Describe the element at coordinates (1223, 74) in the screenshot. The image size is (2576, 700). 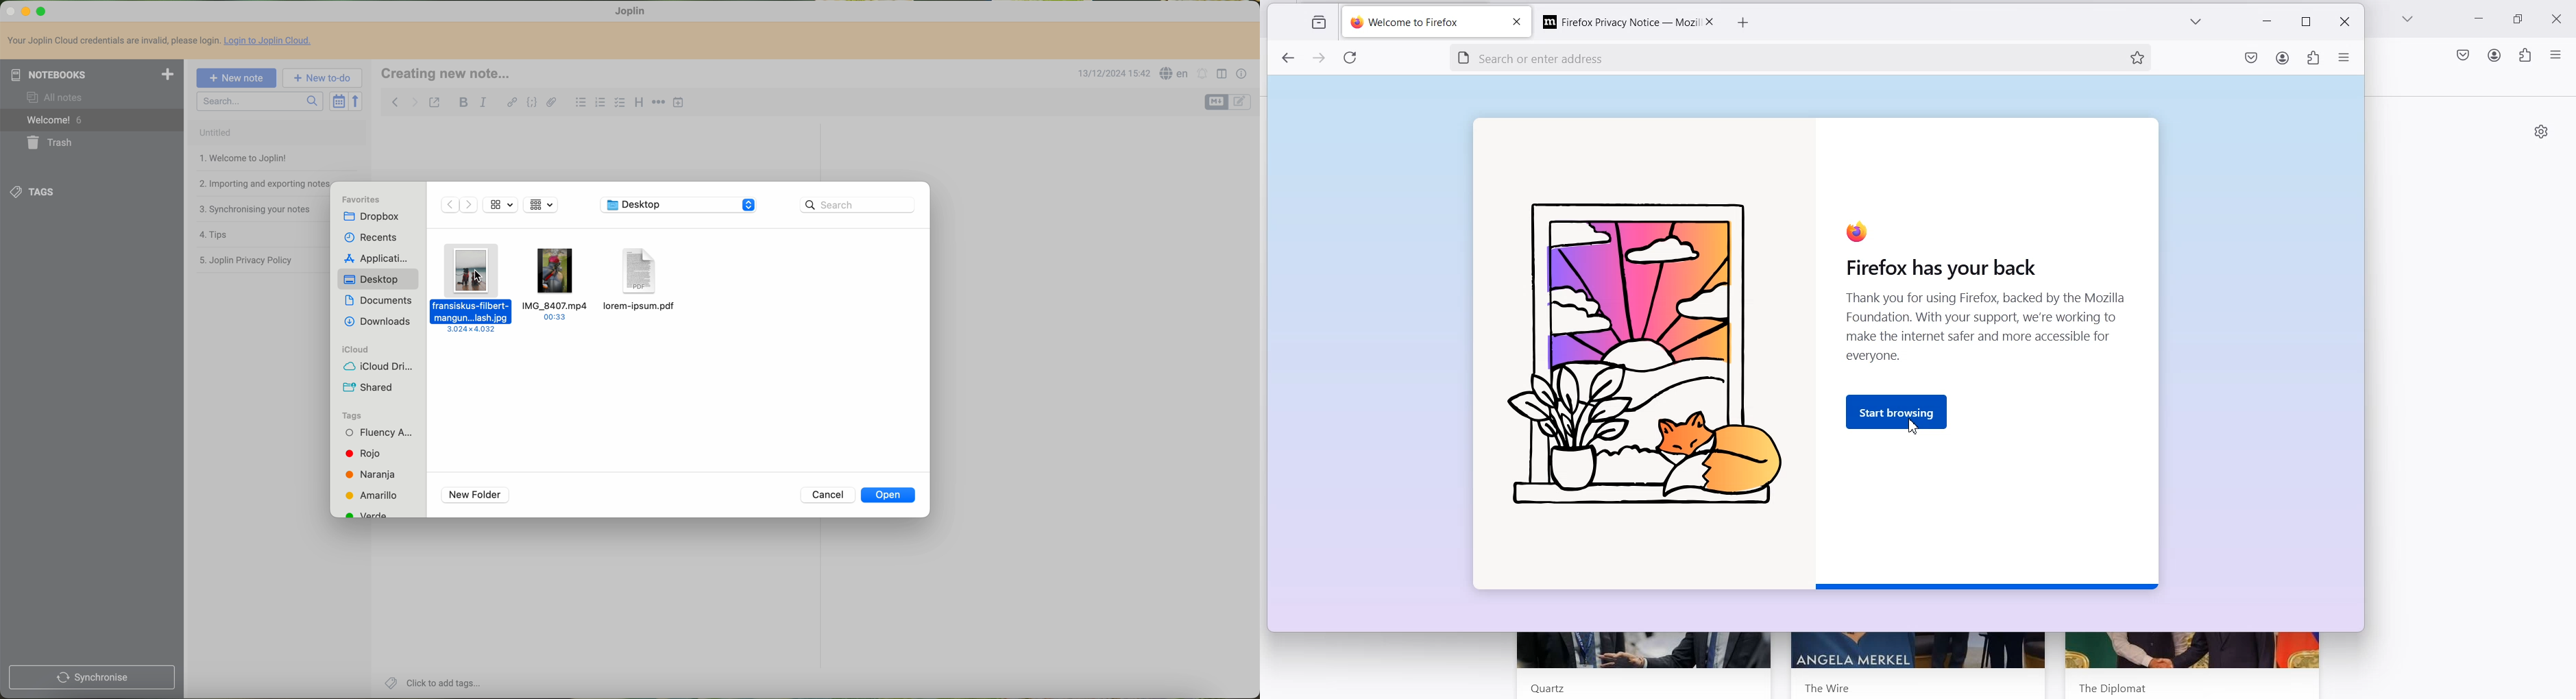
I see `toggle editor layout` at that location.